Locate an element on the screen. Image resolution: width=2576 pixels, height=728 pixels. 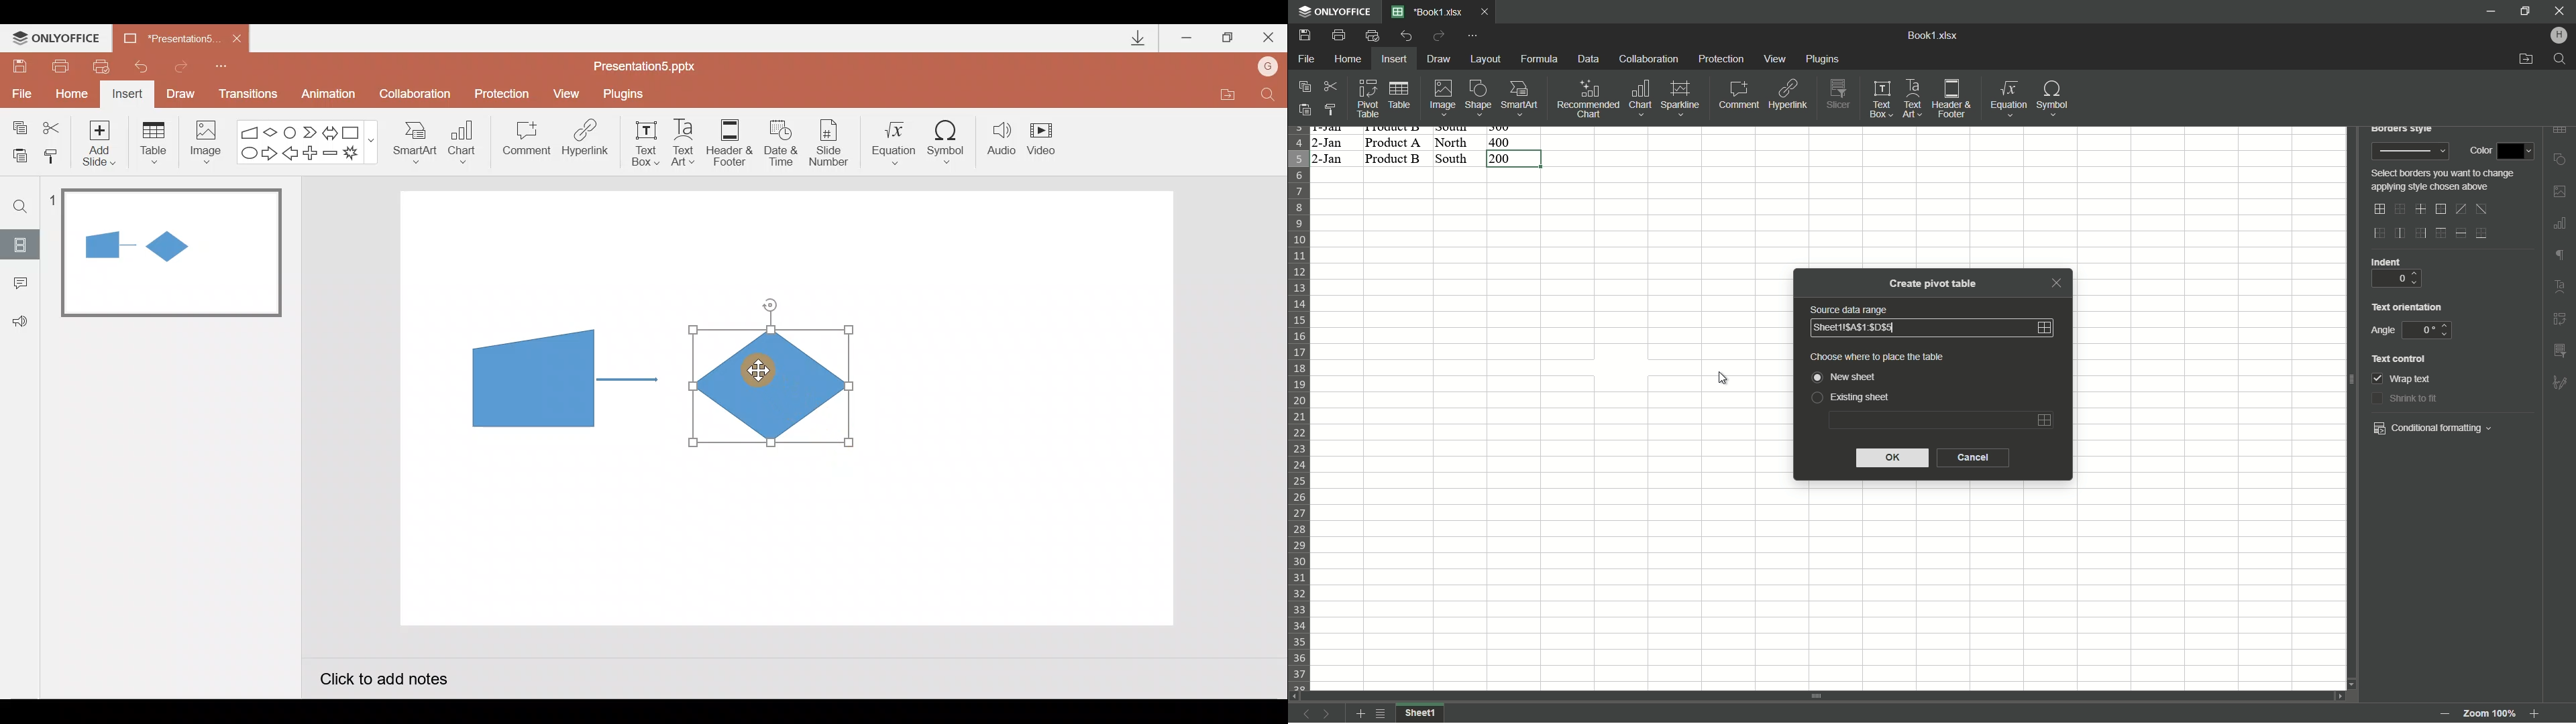
Shape is located at coordinates (1479, 97).